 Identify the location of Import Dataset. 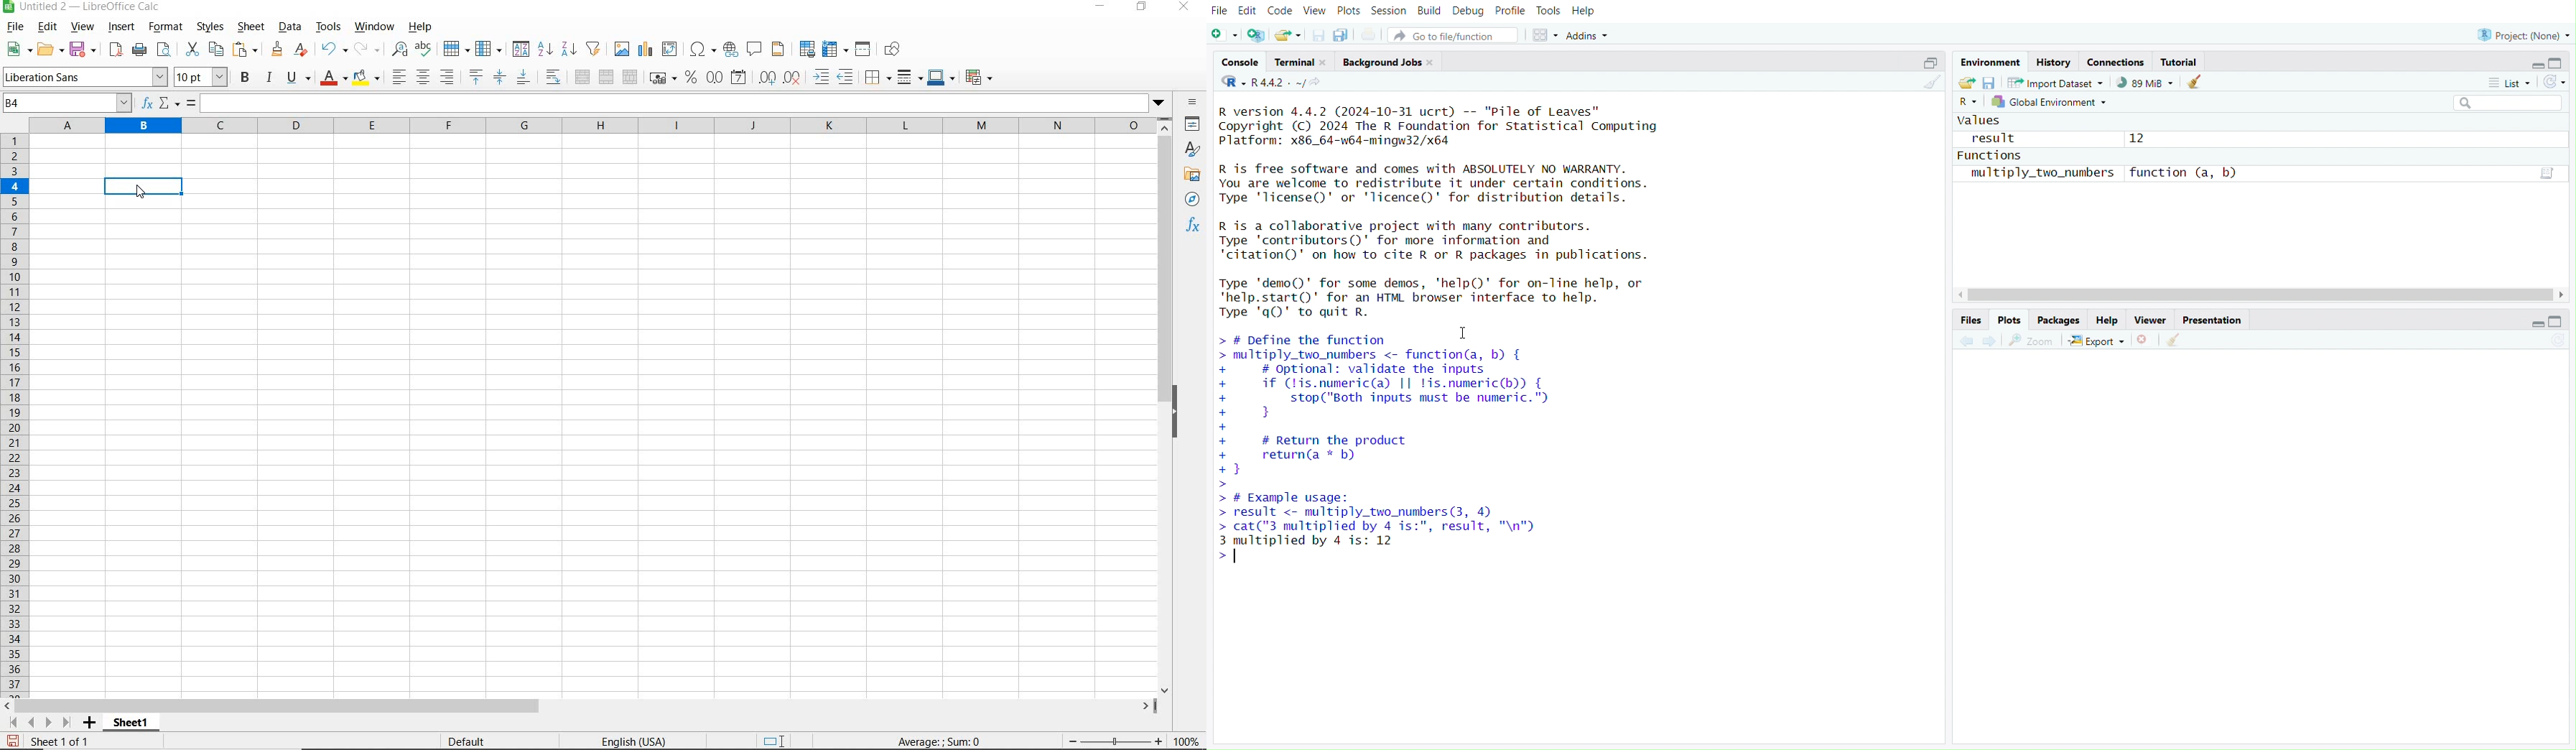
(2054, 81).